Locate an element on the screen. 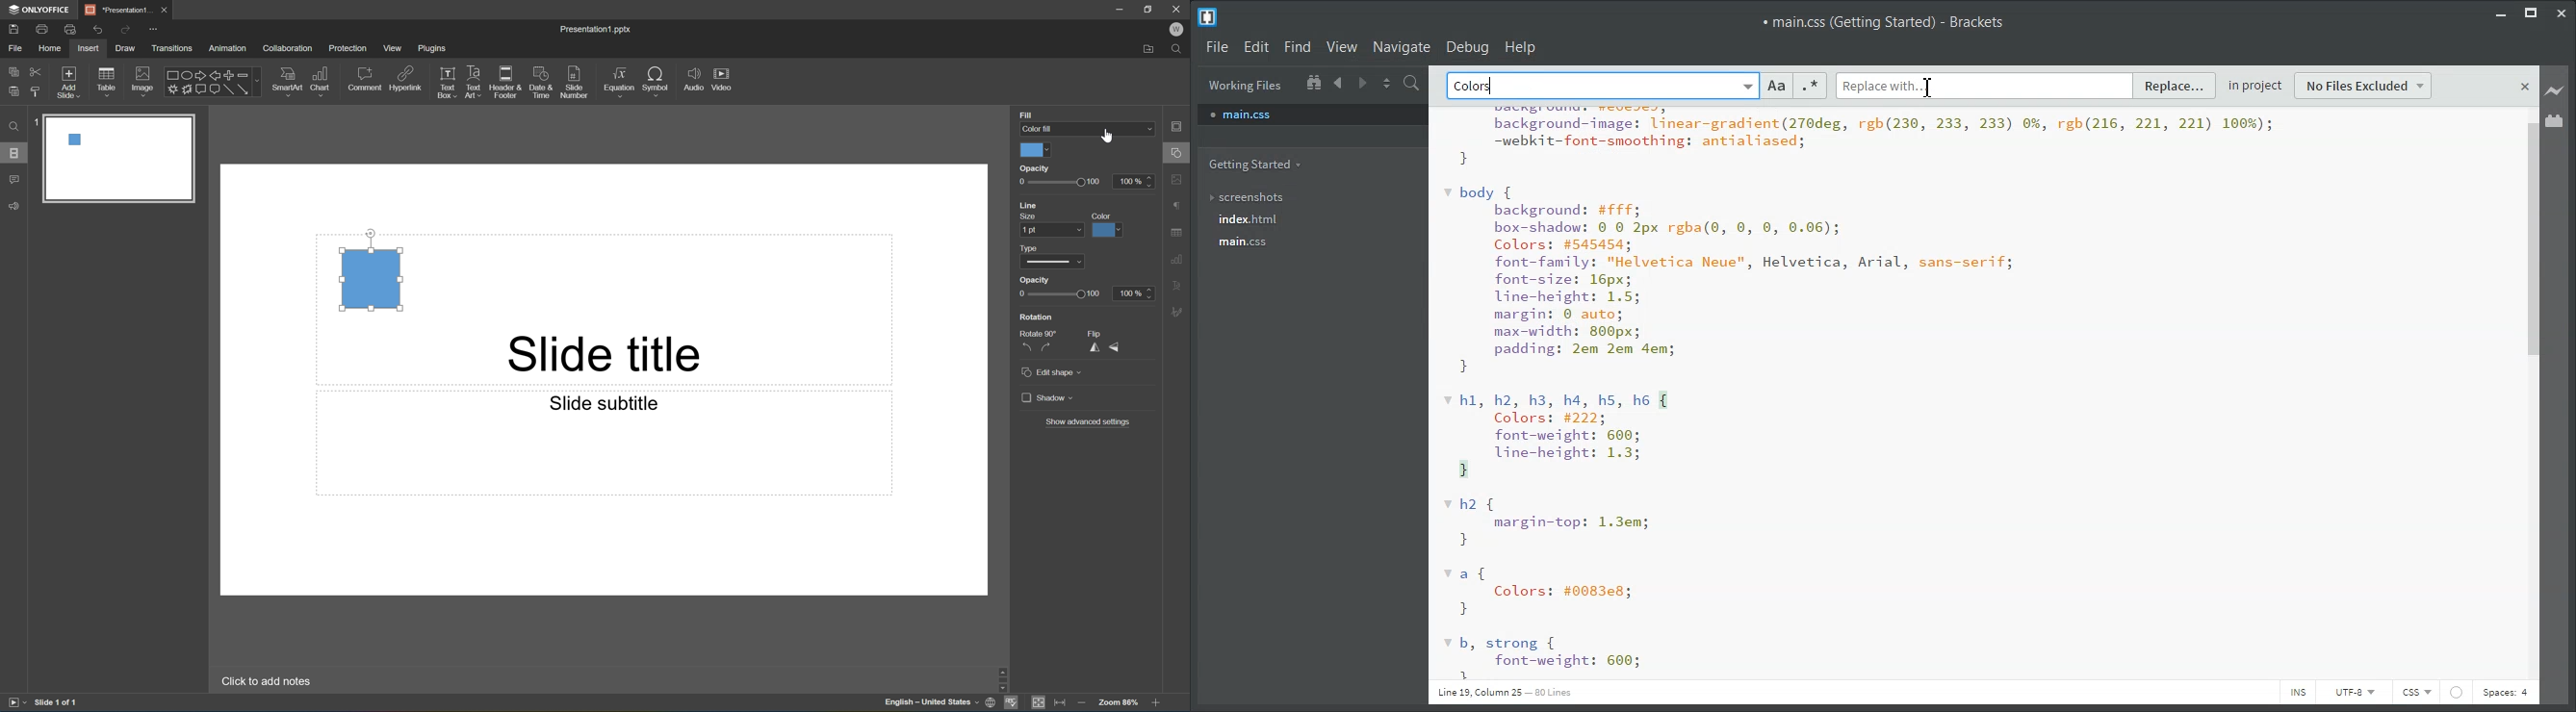  Paragraph settings is located at coordinates (1179, 206).